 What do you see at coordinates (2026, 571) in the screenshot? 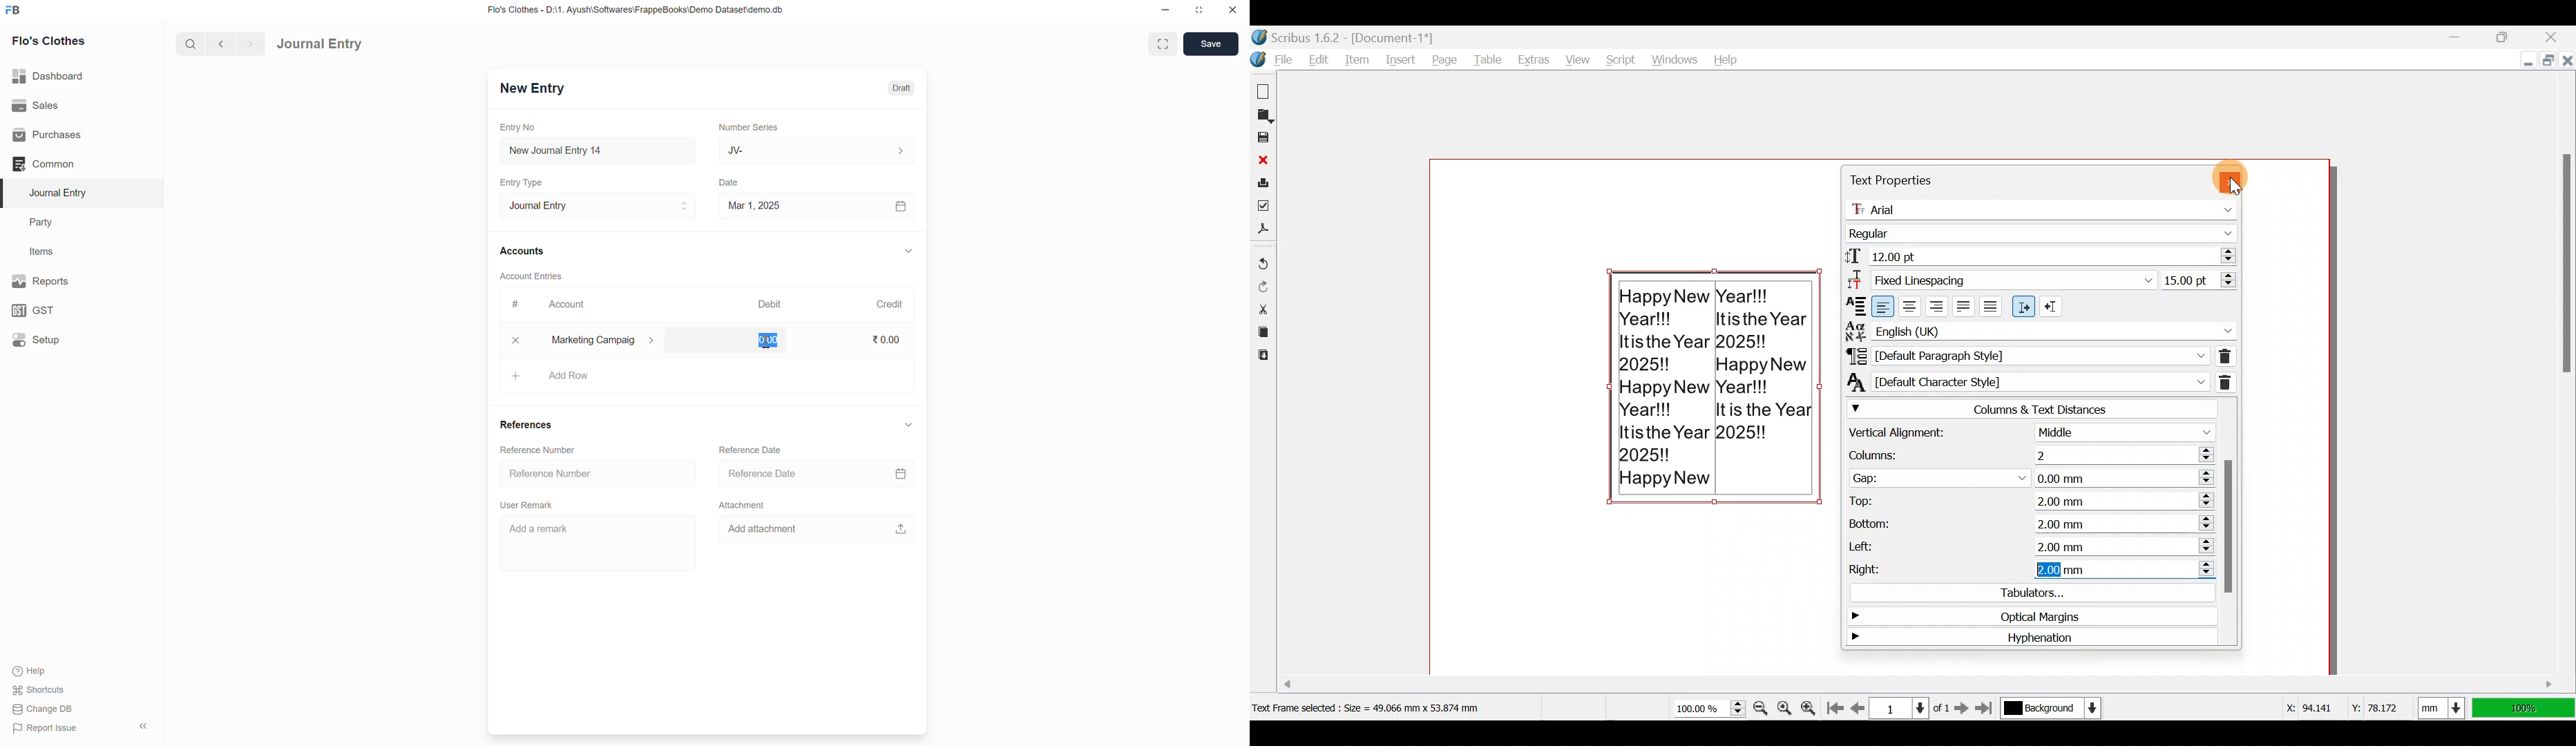
I see `Right` at bounding box center [2026, 571].